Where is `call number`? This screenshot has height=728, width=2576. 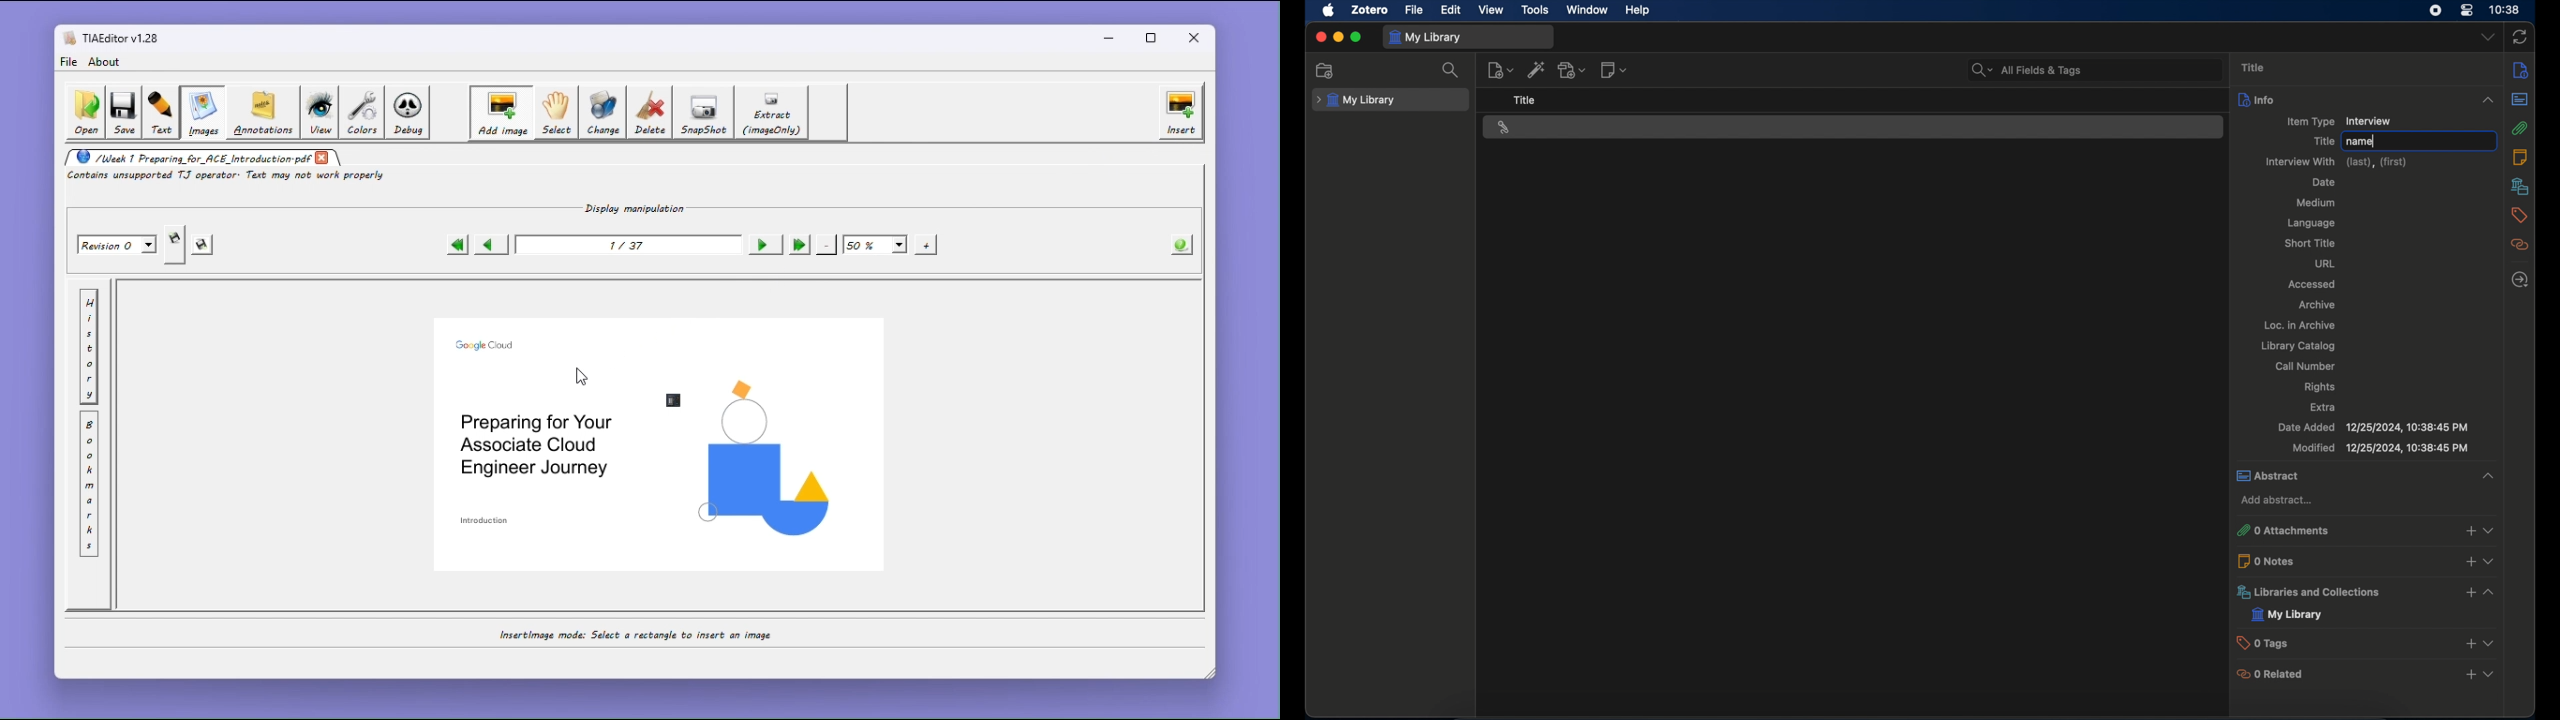 call number is located at coordinates (2308, 366).